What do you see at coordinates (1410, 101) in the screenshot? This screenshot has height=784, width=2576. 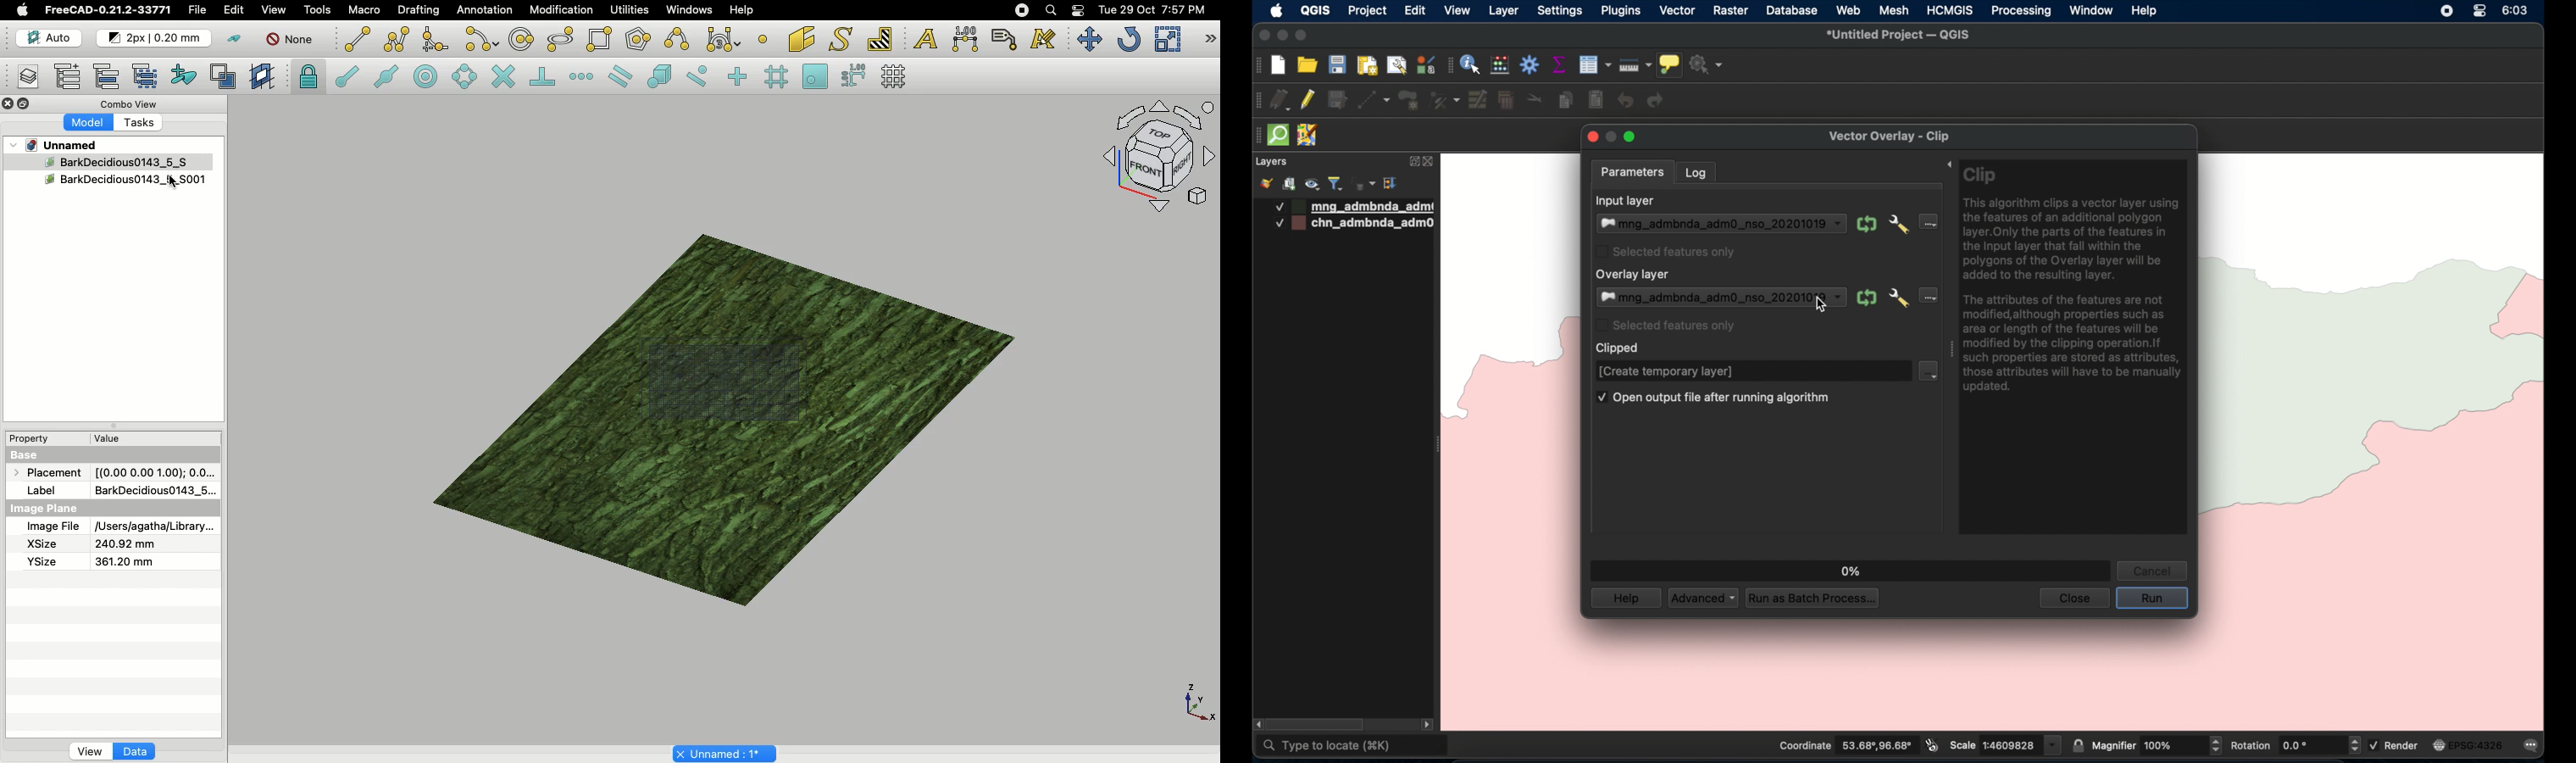 I see `add polygon` at bounding box center [1410, 101].